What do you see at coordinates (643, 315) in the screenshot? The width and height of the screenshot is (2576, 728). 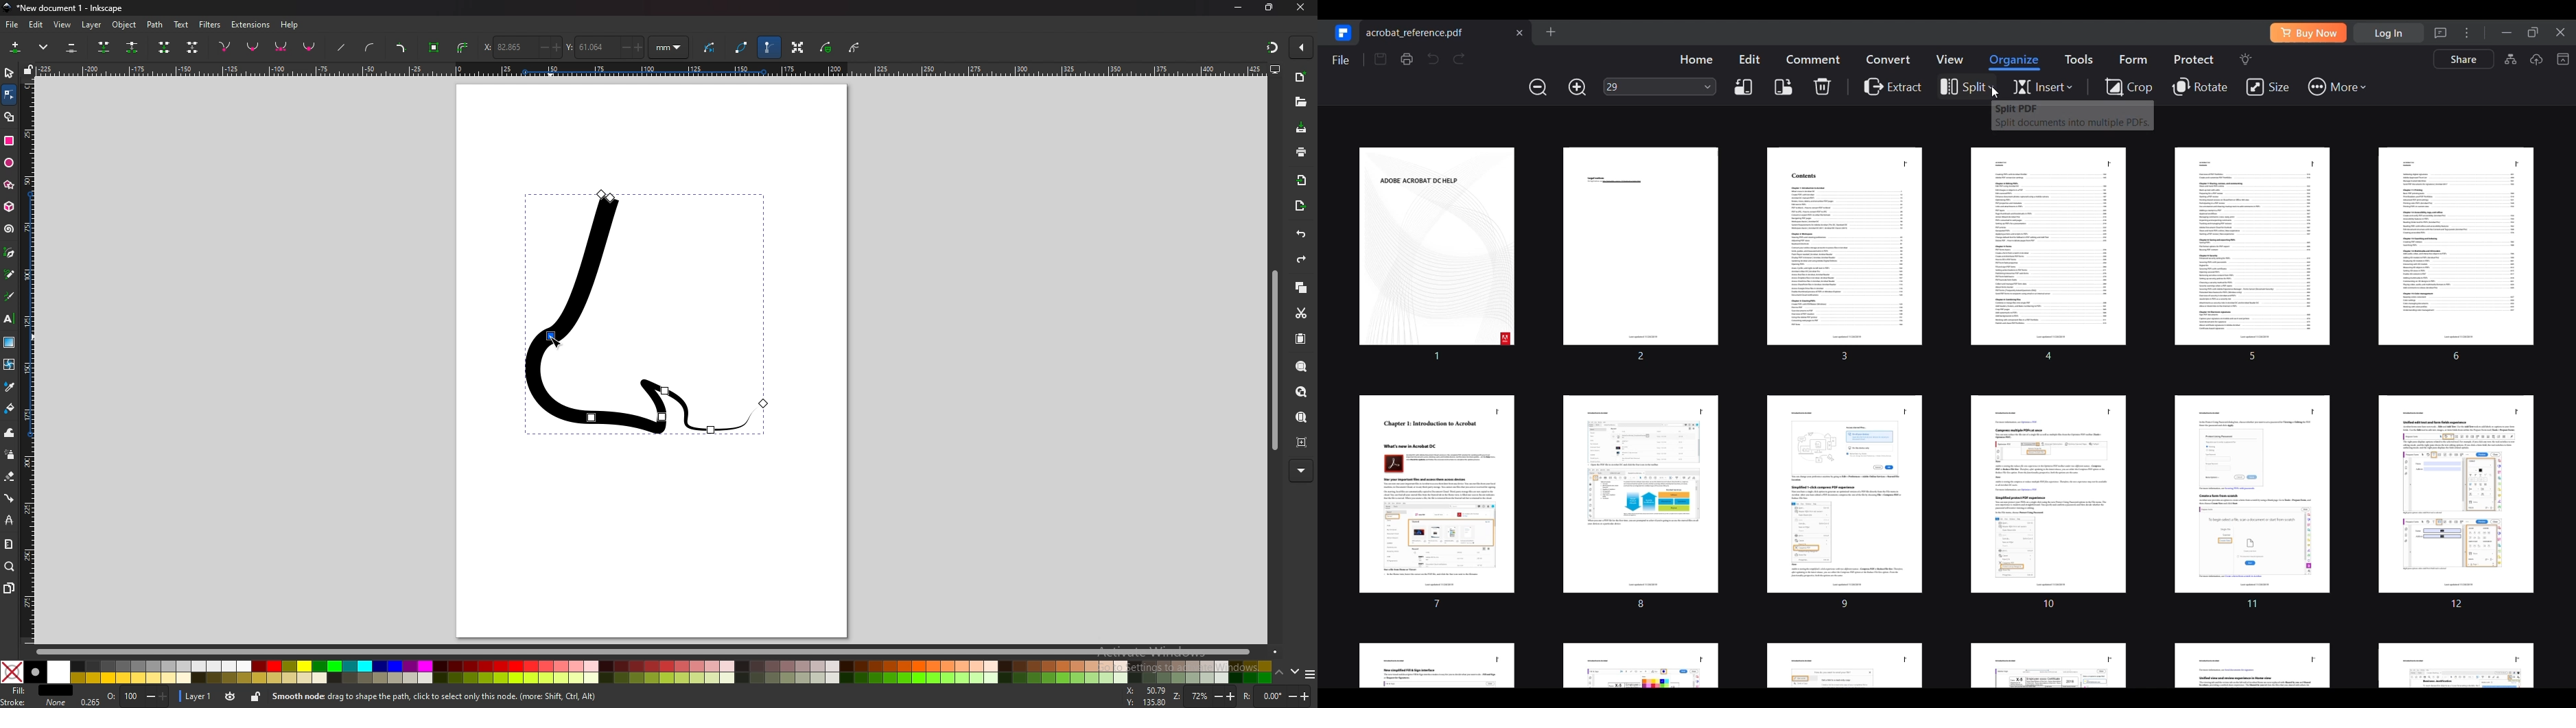 I see `drawing` at bounding box center [643, 315].